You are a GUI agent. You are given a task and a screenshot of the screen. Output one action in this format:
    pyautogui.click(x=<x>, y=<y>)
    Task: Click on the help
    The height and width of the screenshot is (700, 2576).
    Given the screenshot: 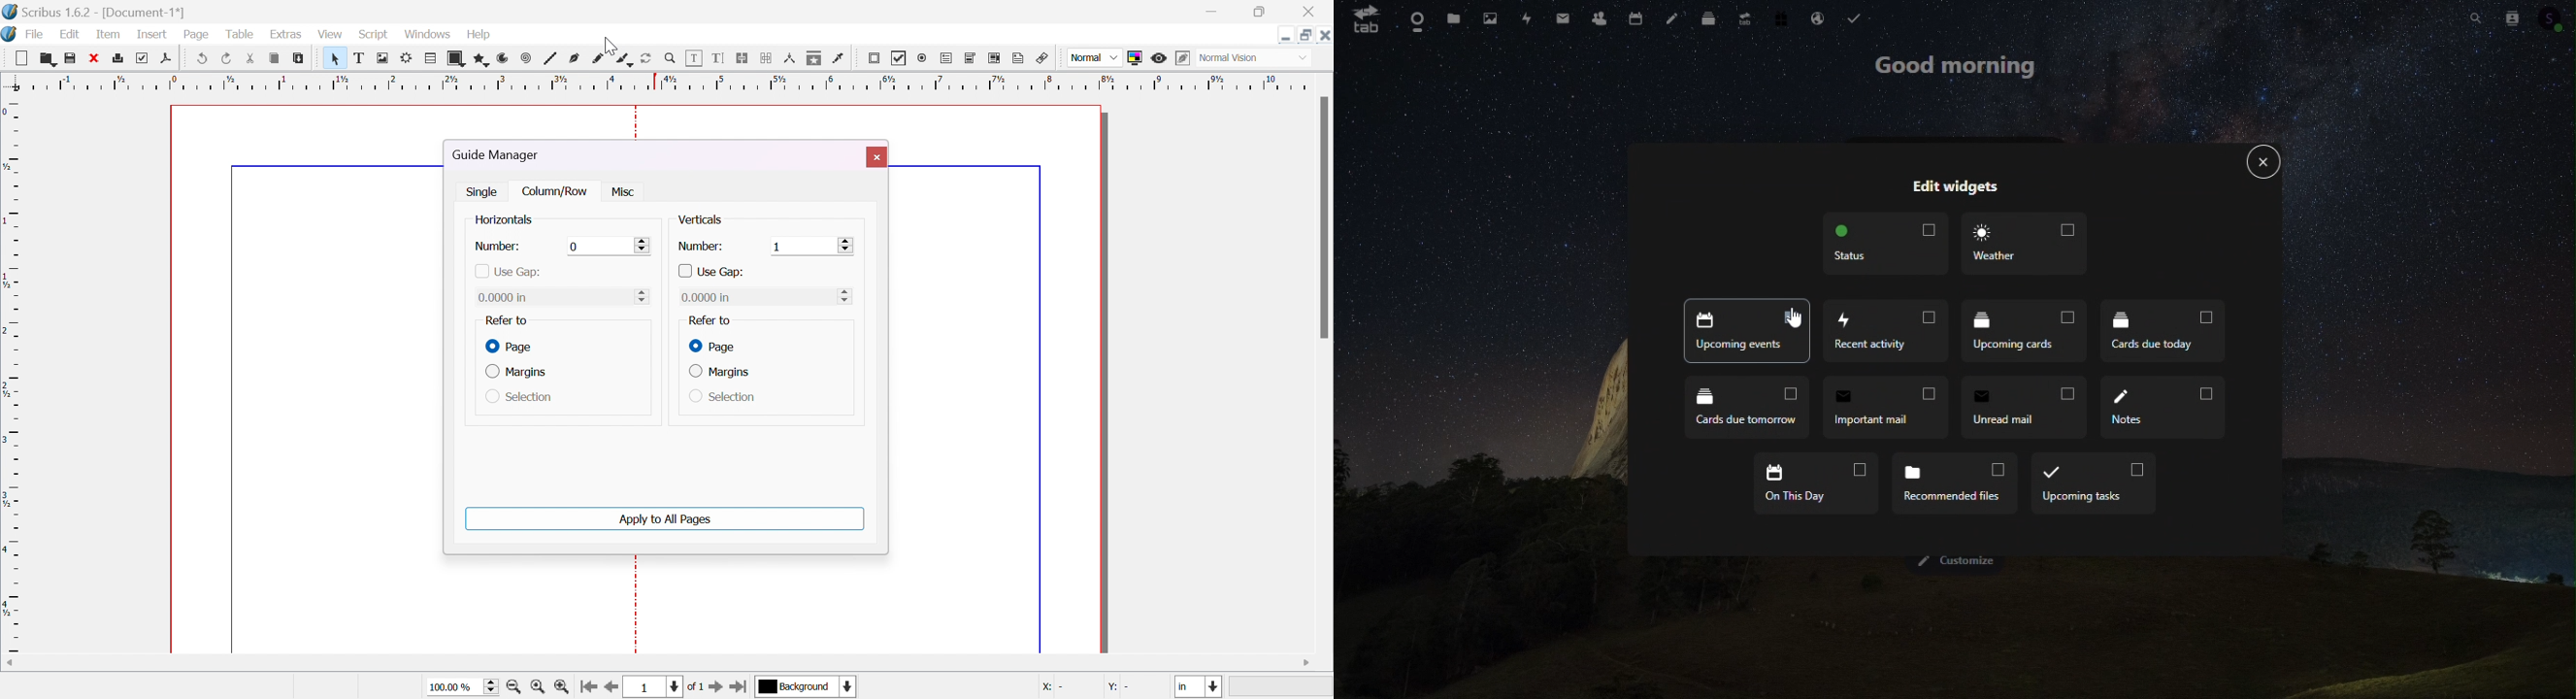 What is the action you would take?
    pyautogui.click(x=484, y=35)
    